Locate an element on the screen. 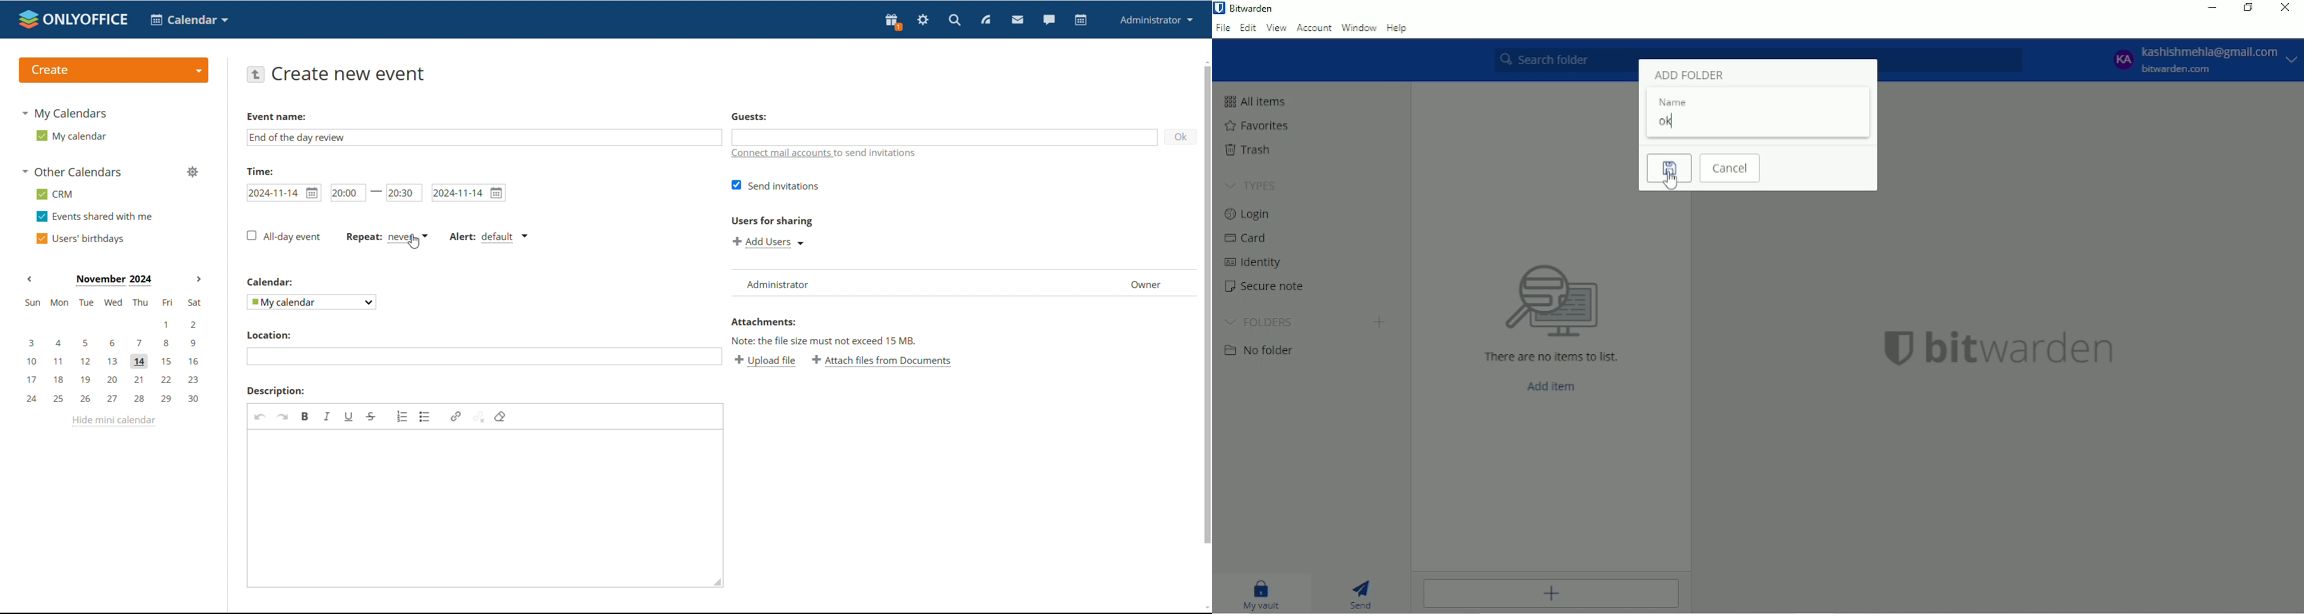  Cancel is located at coordinates (1732, 169).